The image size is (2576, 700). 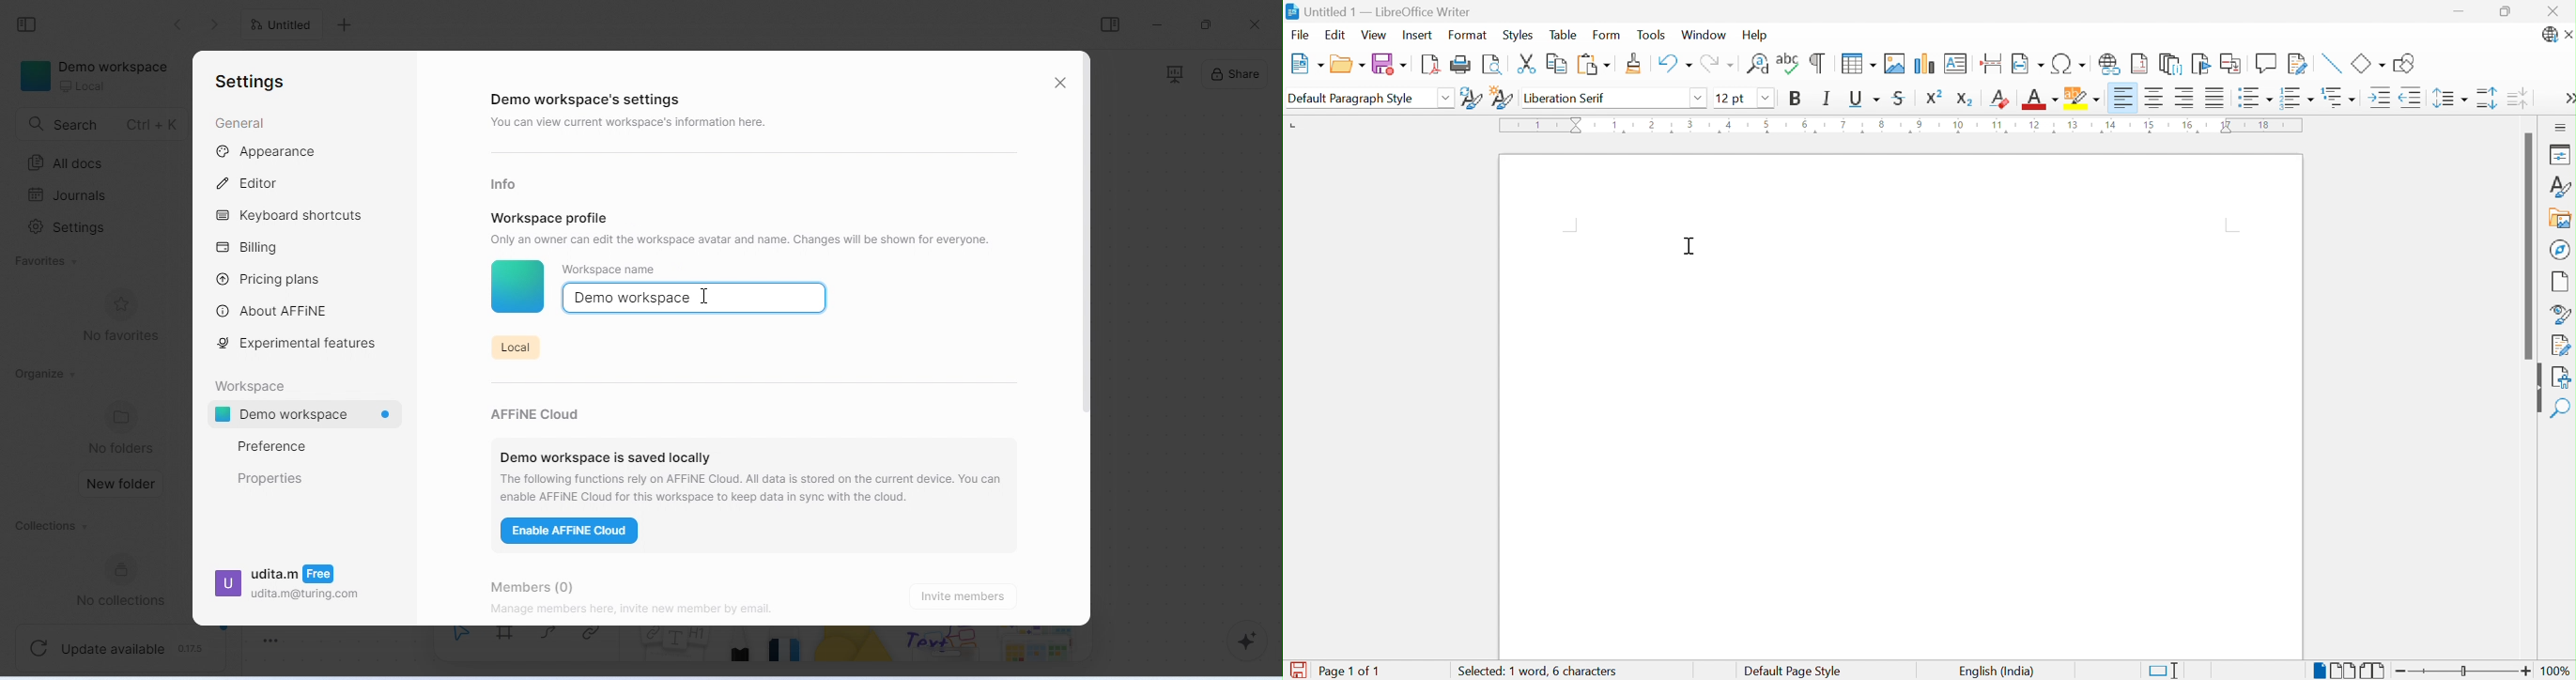 I want to click on Minimize, so click(x=2463, y=13).